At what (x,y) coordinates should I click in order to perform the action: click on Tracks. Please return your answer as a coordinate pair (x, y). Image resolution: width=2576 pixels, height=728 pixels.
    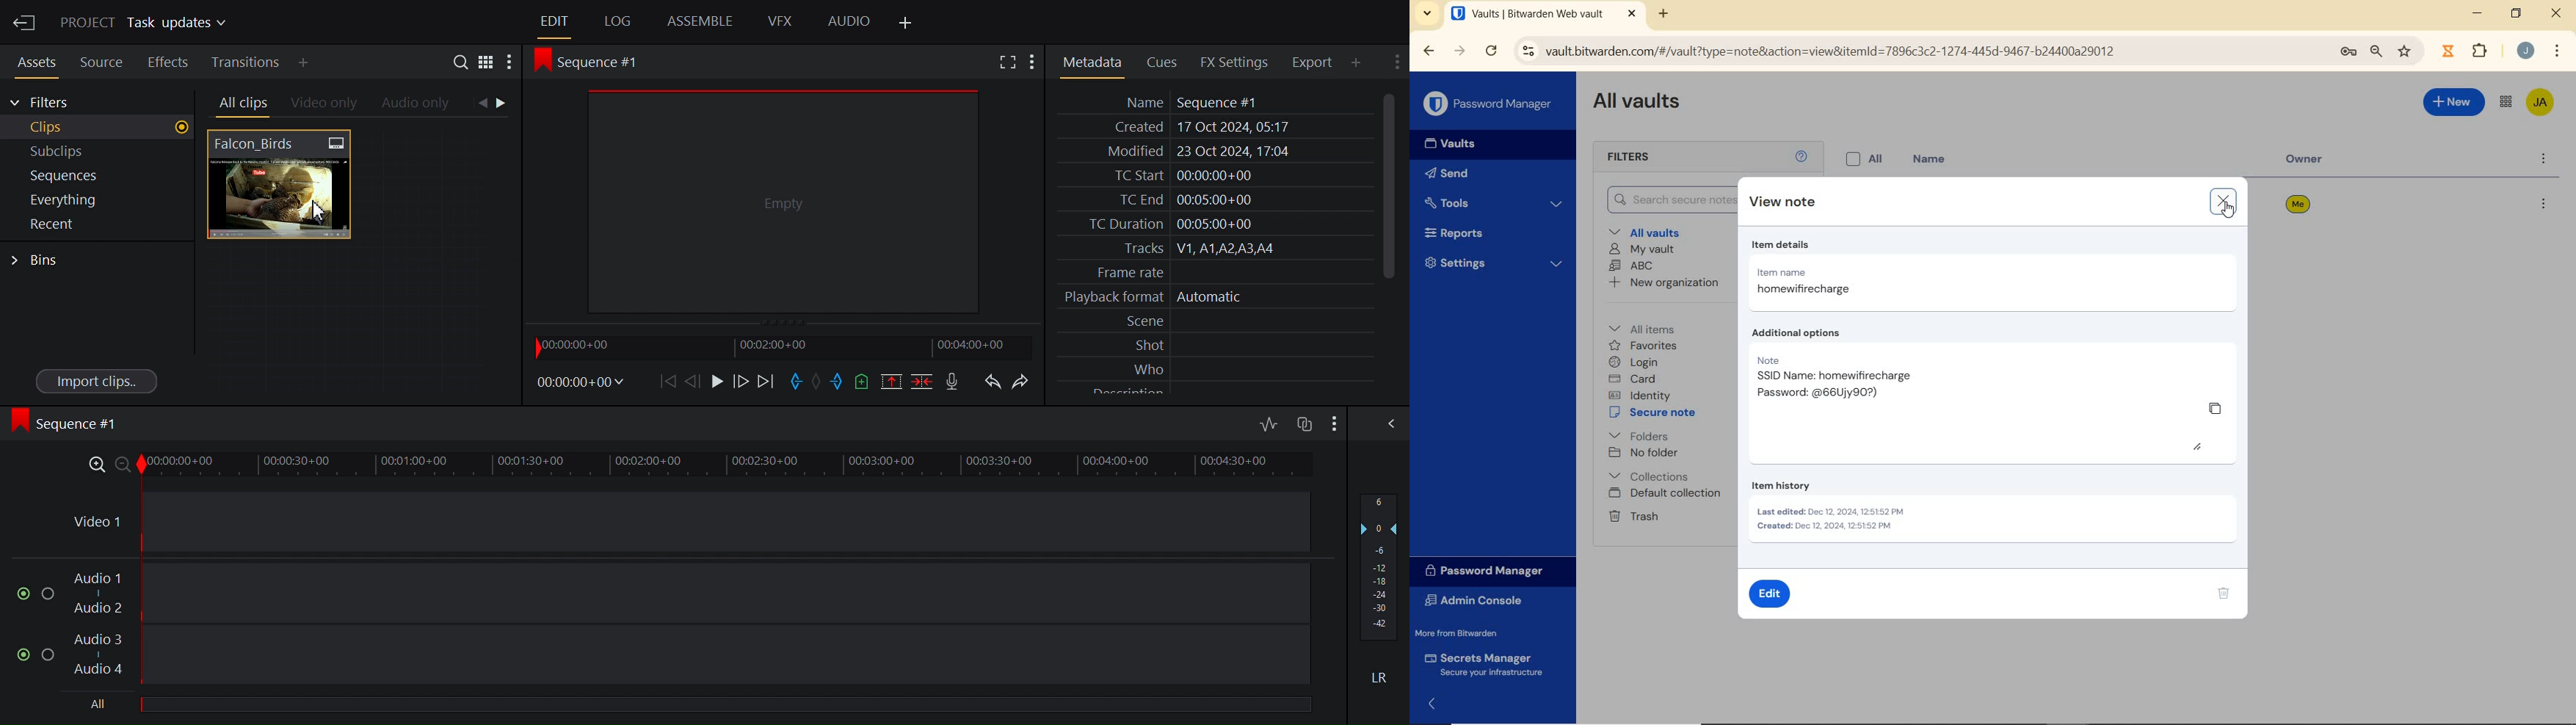
    Looking at the image, I should click on (1213, 249).